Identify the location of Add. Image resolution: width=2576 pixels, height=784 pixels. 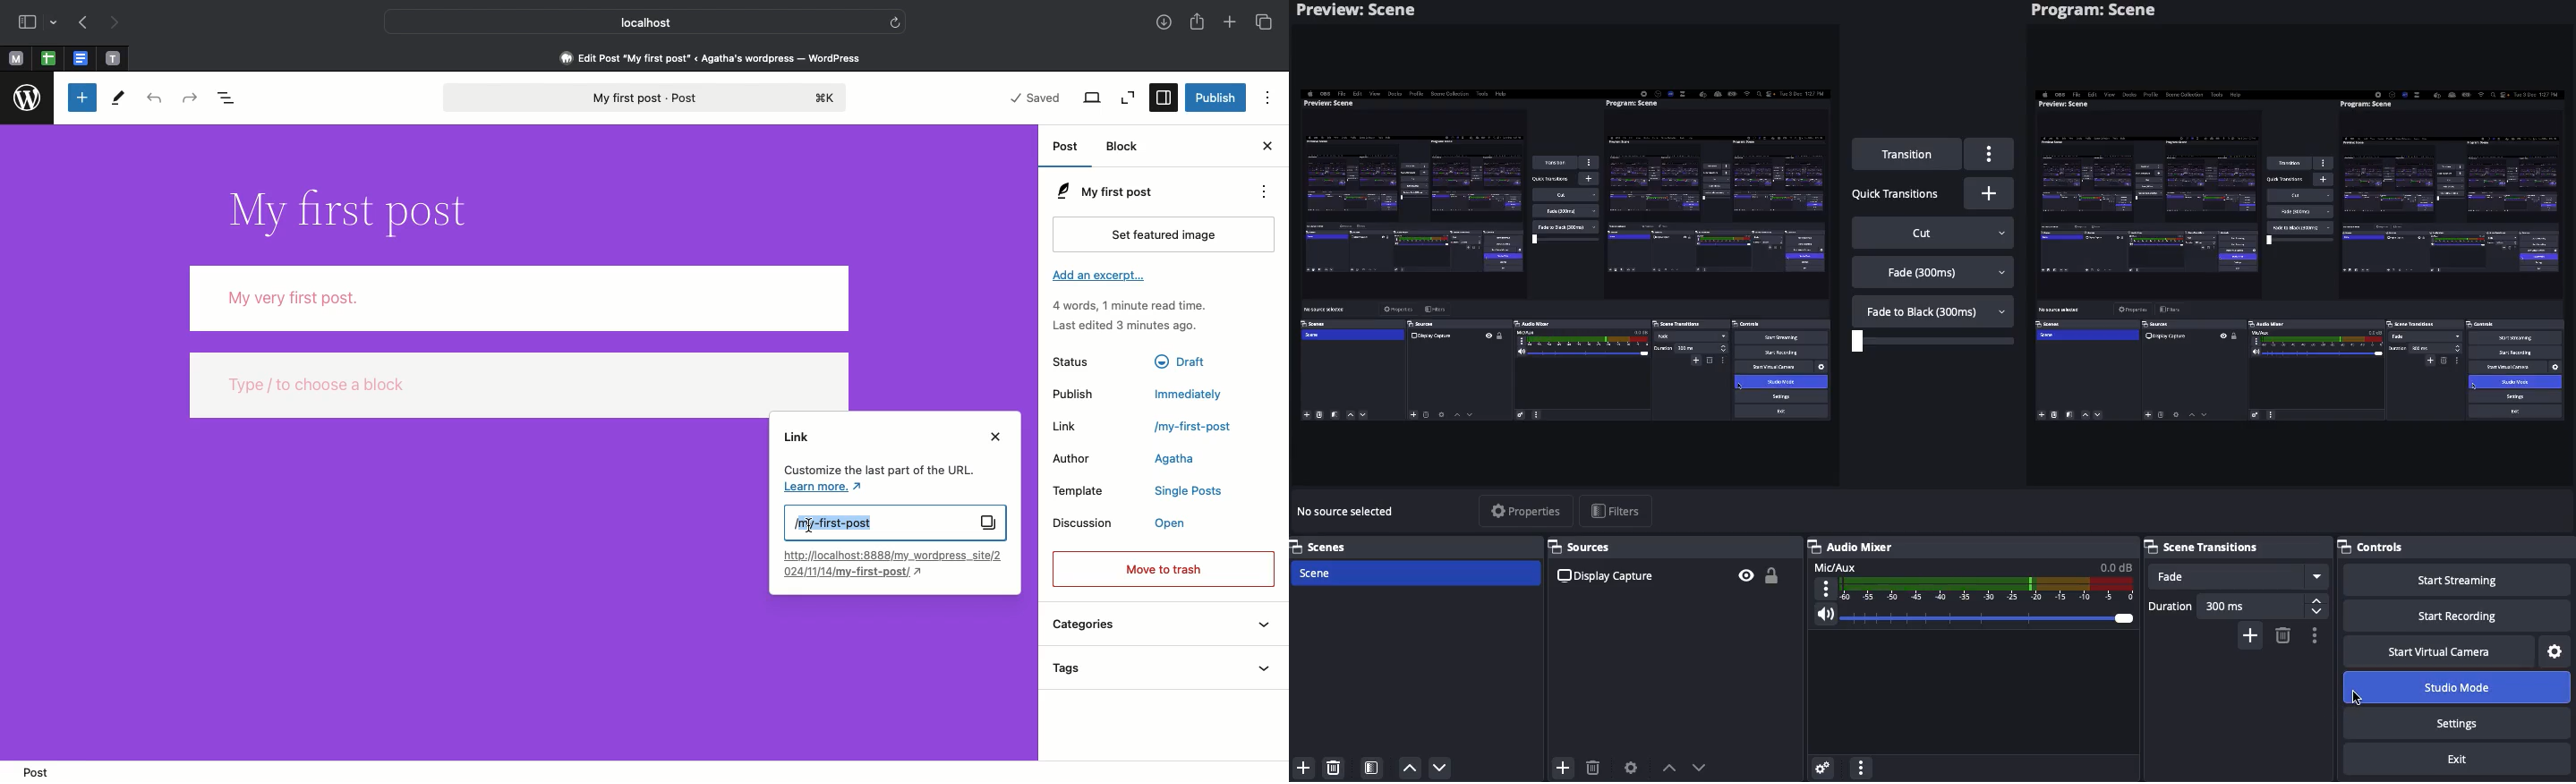
(1992, 193).